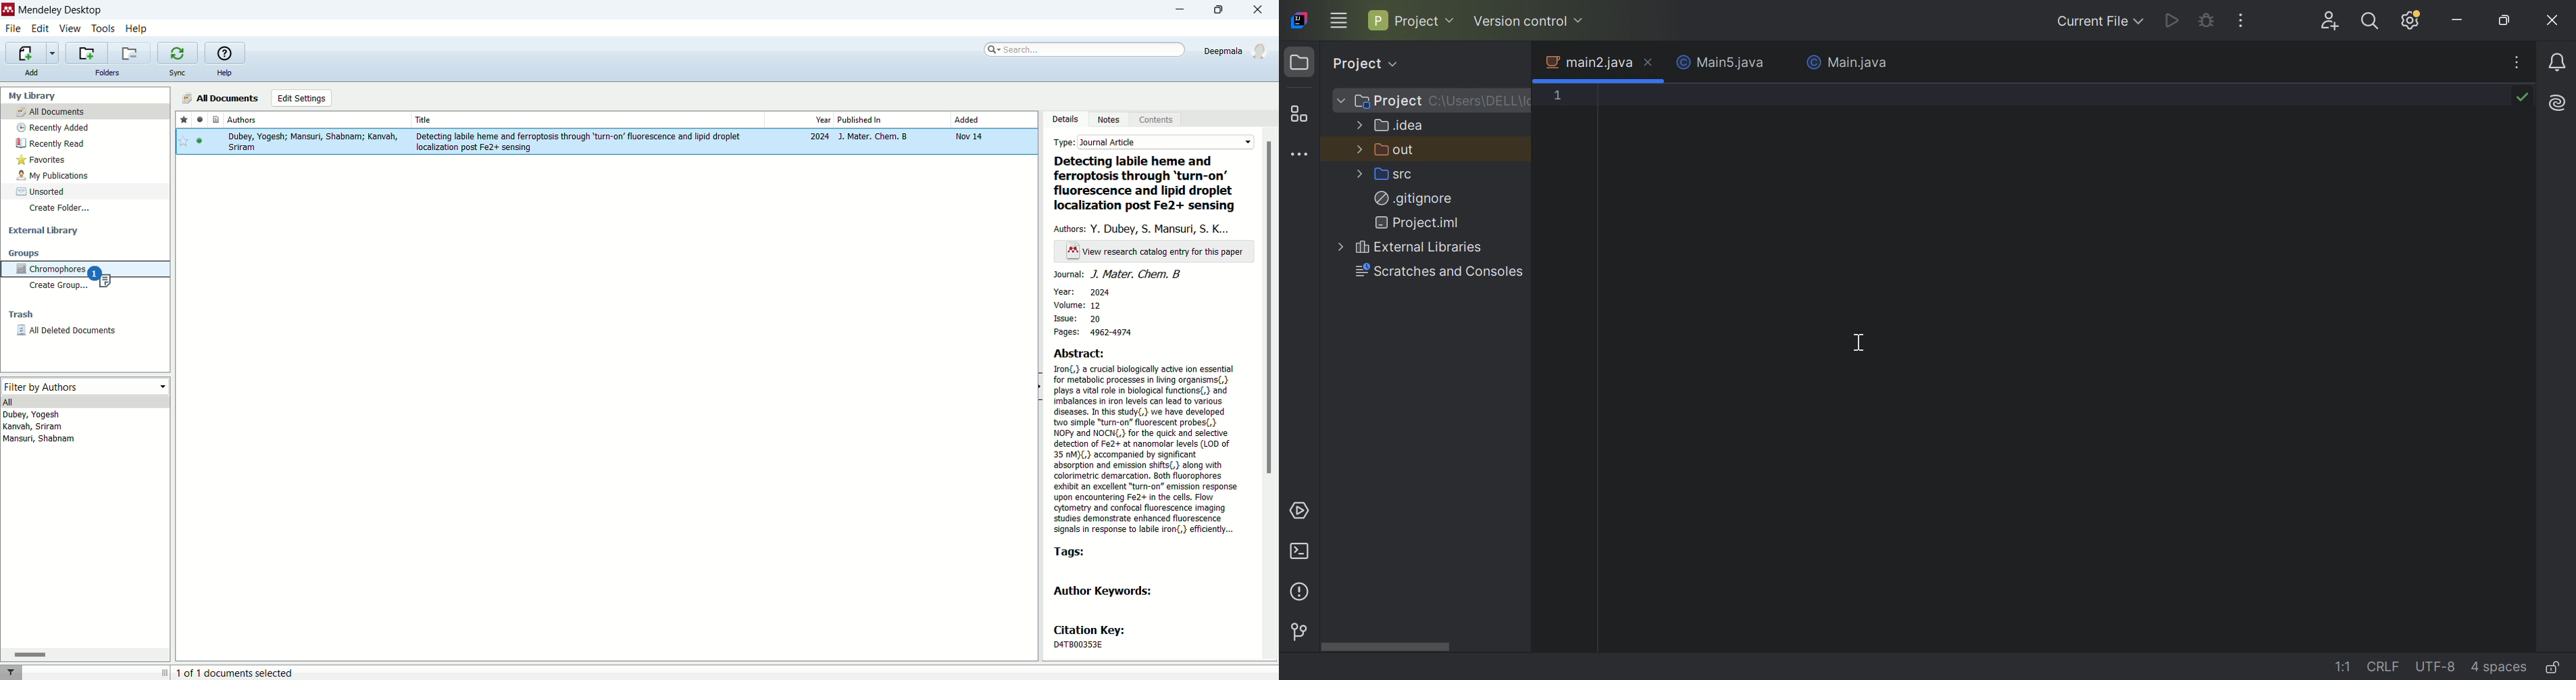  Describe the element at coordinates (59, 10) in the screenshot. I see `mendeley desktop` at that location.